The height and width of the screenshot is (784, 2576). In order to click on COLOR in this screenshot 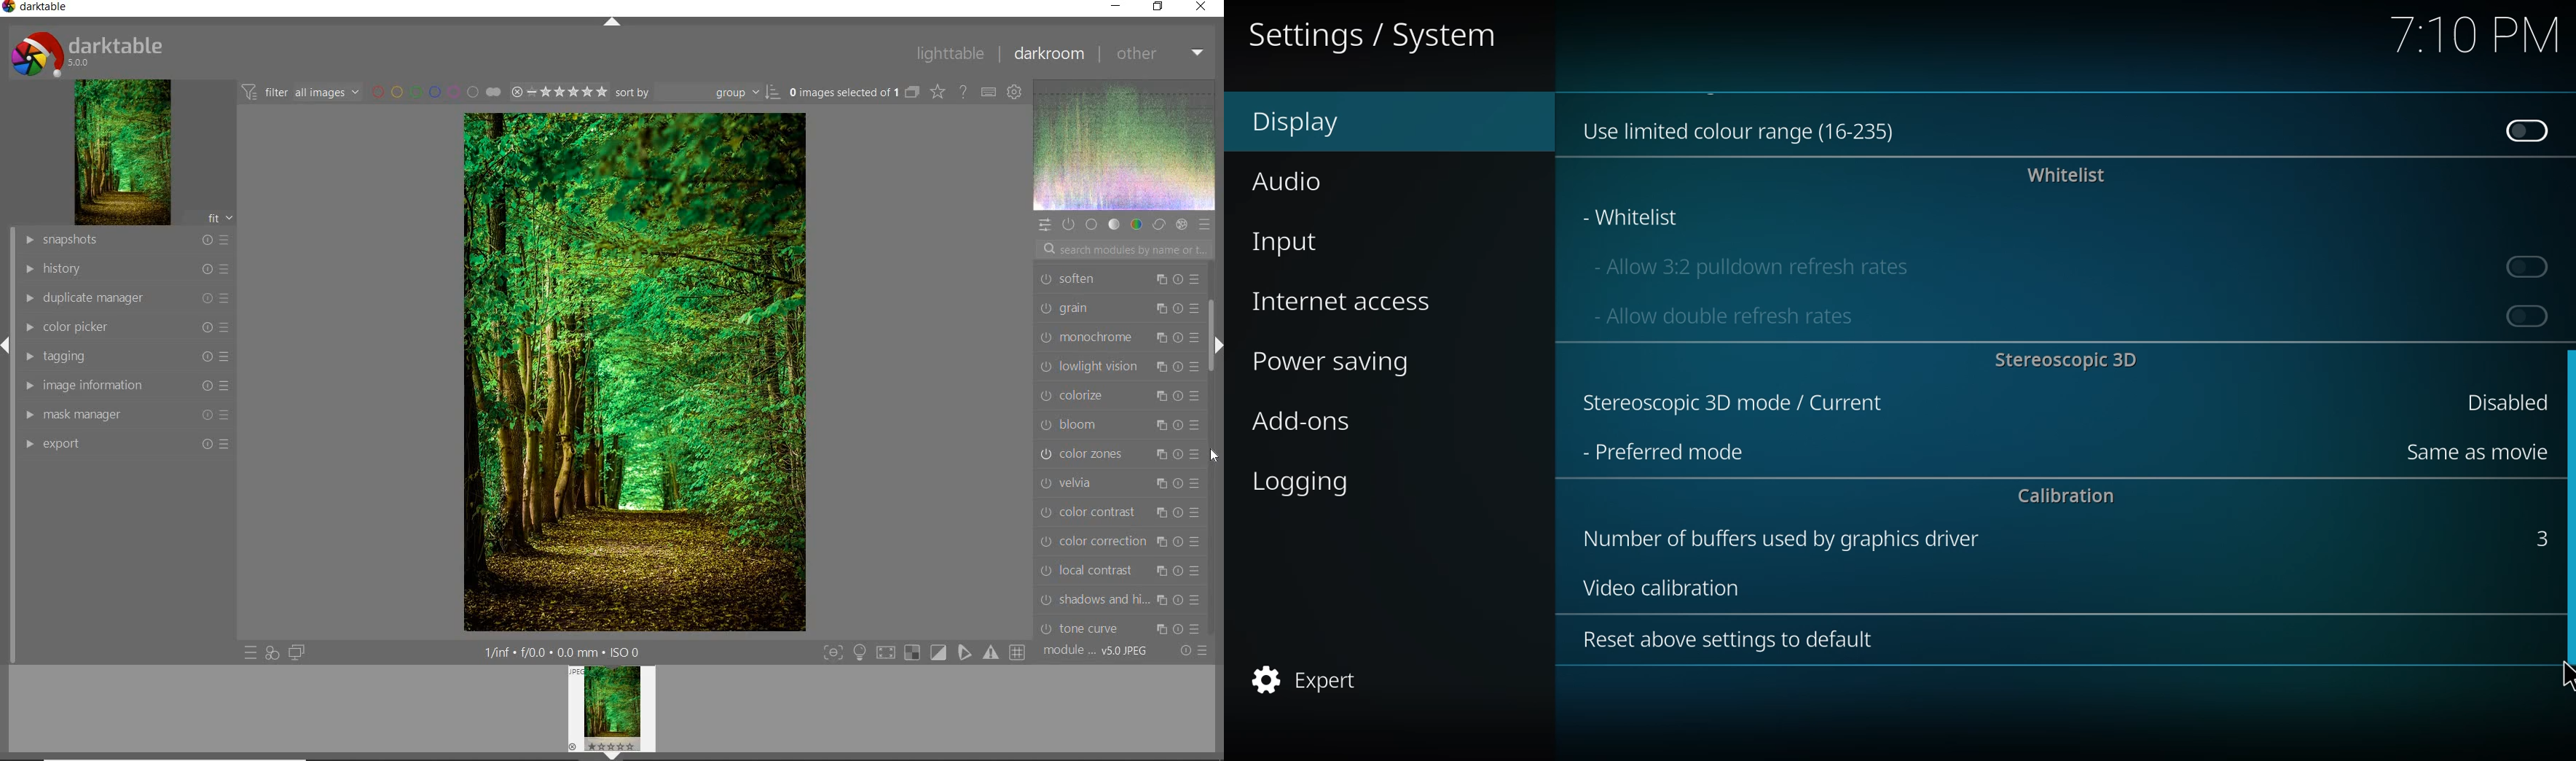, I will do `click(1138, 225)`.